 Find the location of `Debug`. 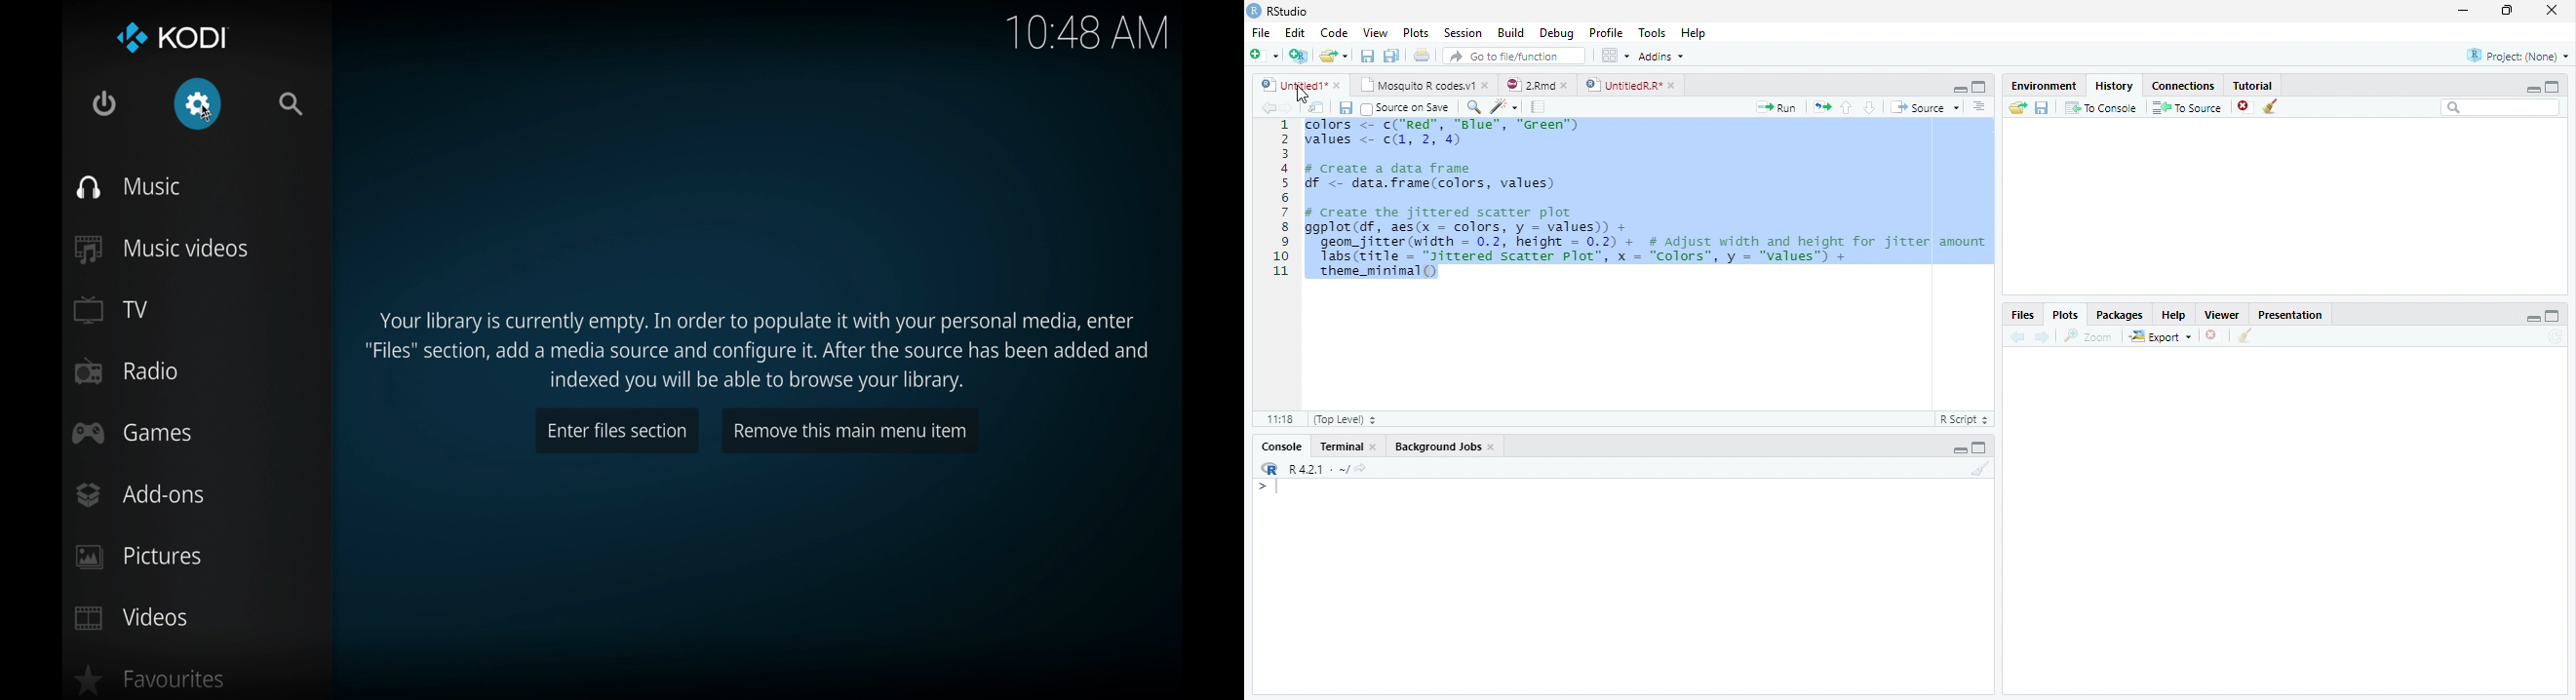

Debug is located at coordinates (1556, 33).